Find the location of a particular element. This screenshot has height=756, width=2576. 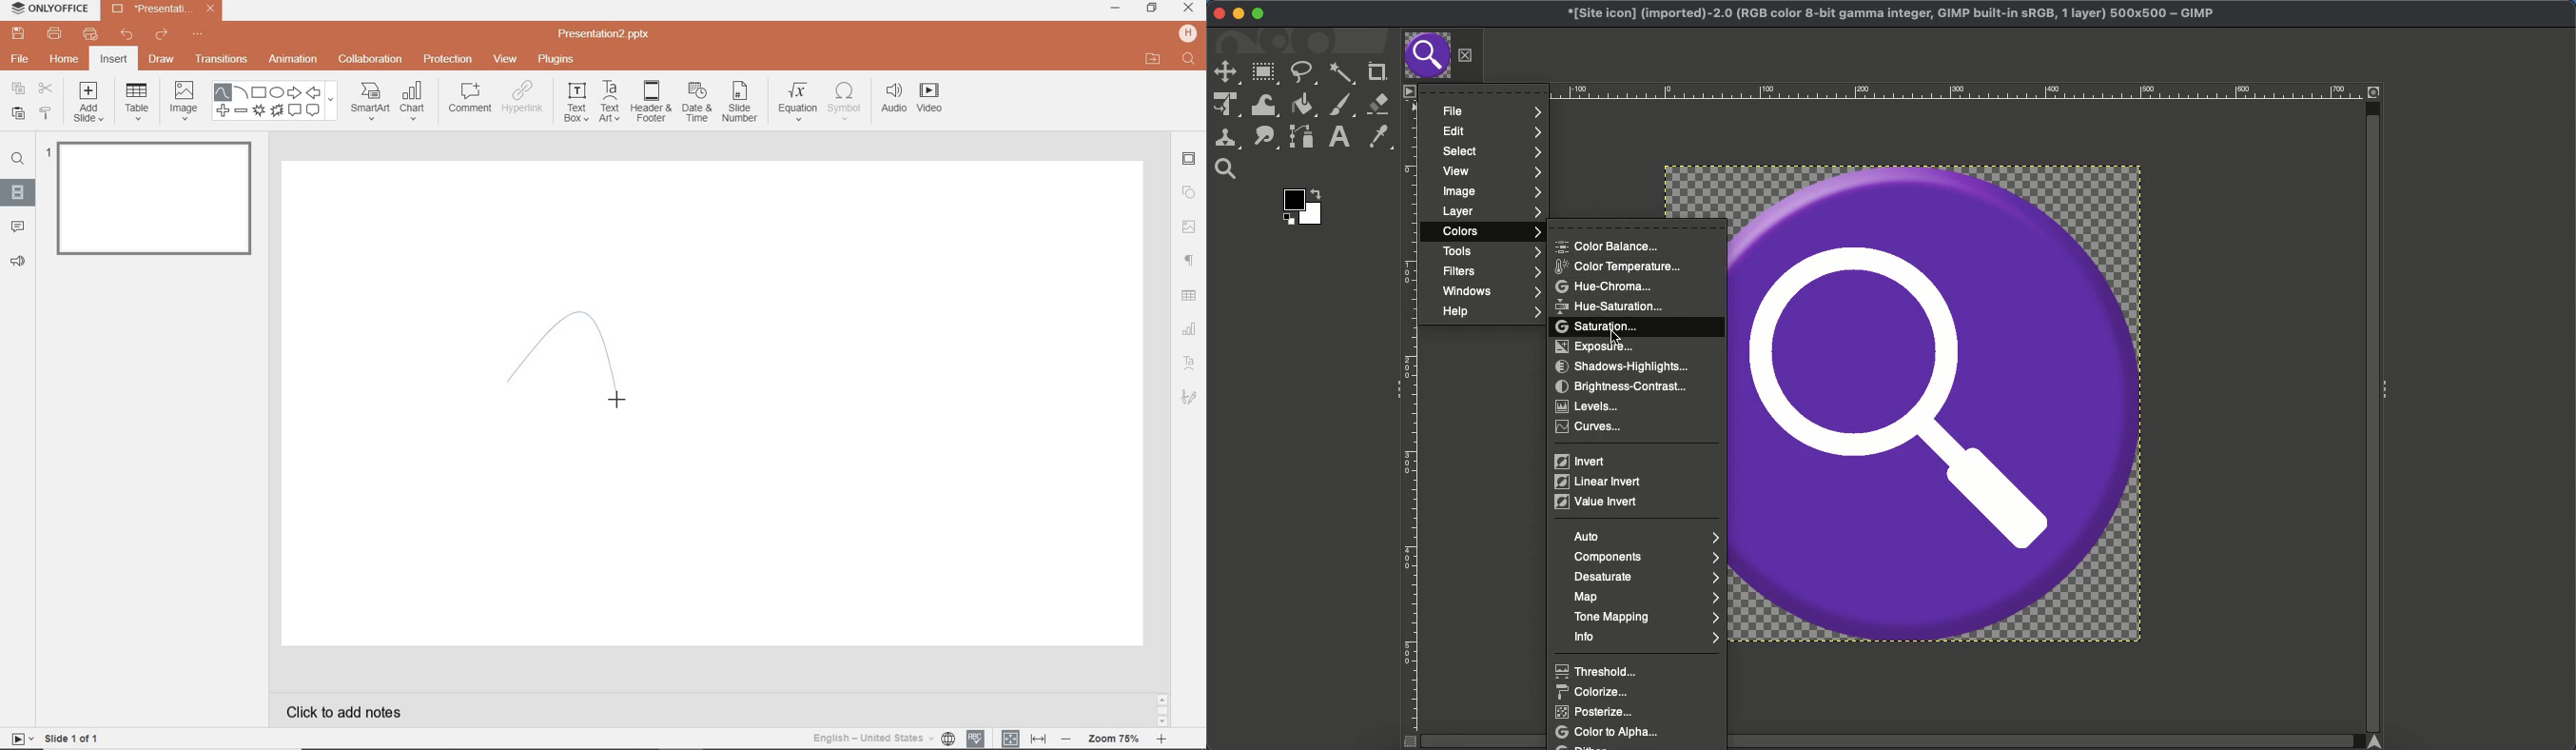

SPELL CHECKING is located at coordinates (976, 737).